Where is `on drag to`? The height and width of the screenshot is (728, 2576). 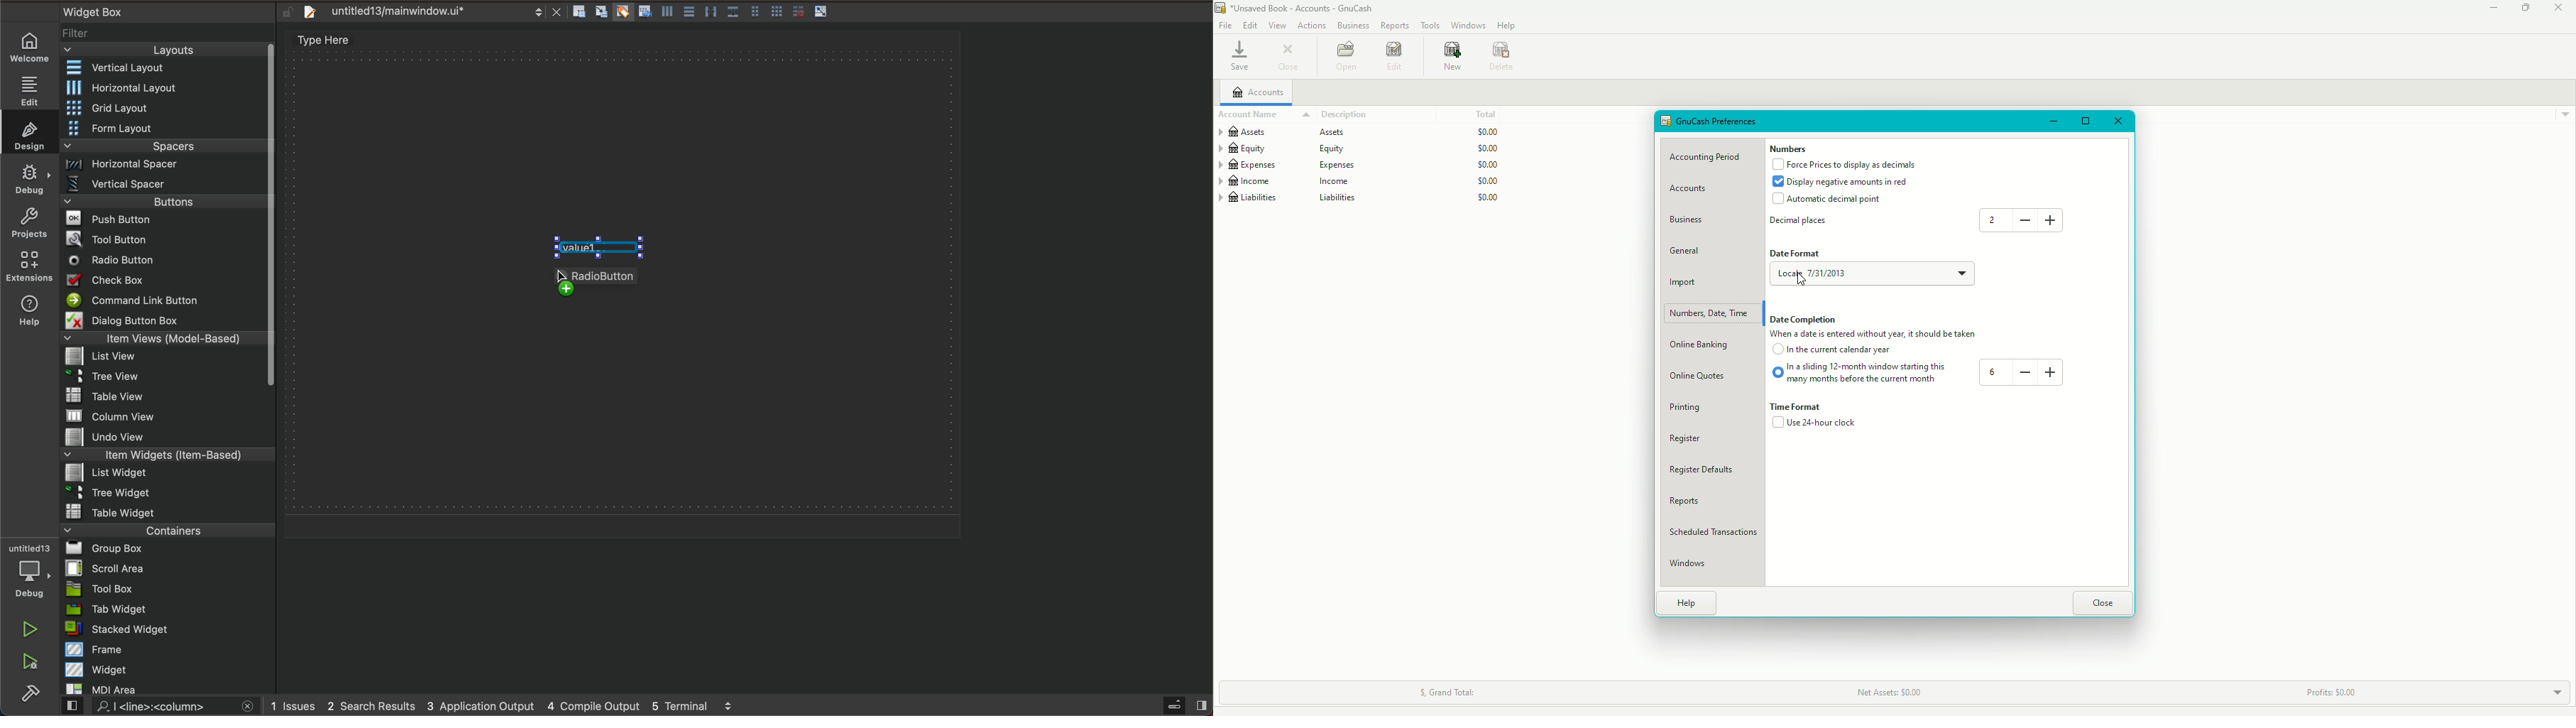
on drag to is located at coordinates (604, 282).